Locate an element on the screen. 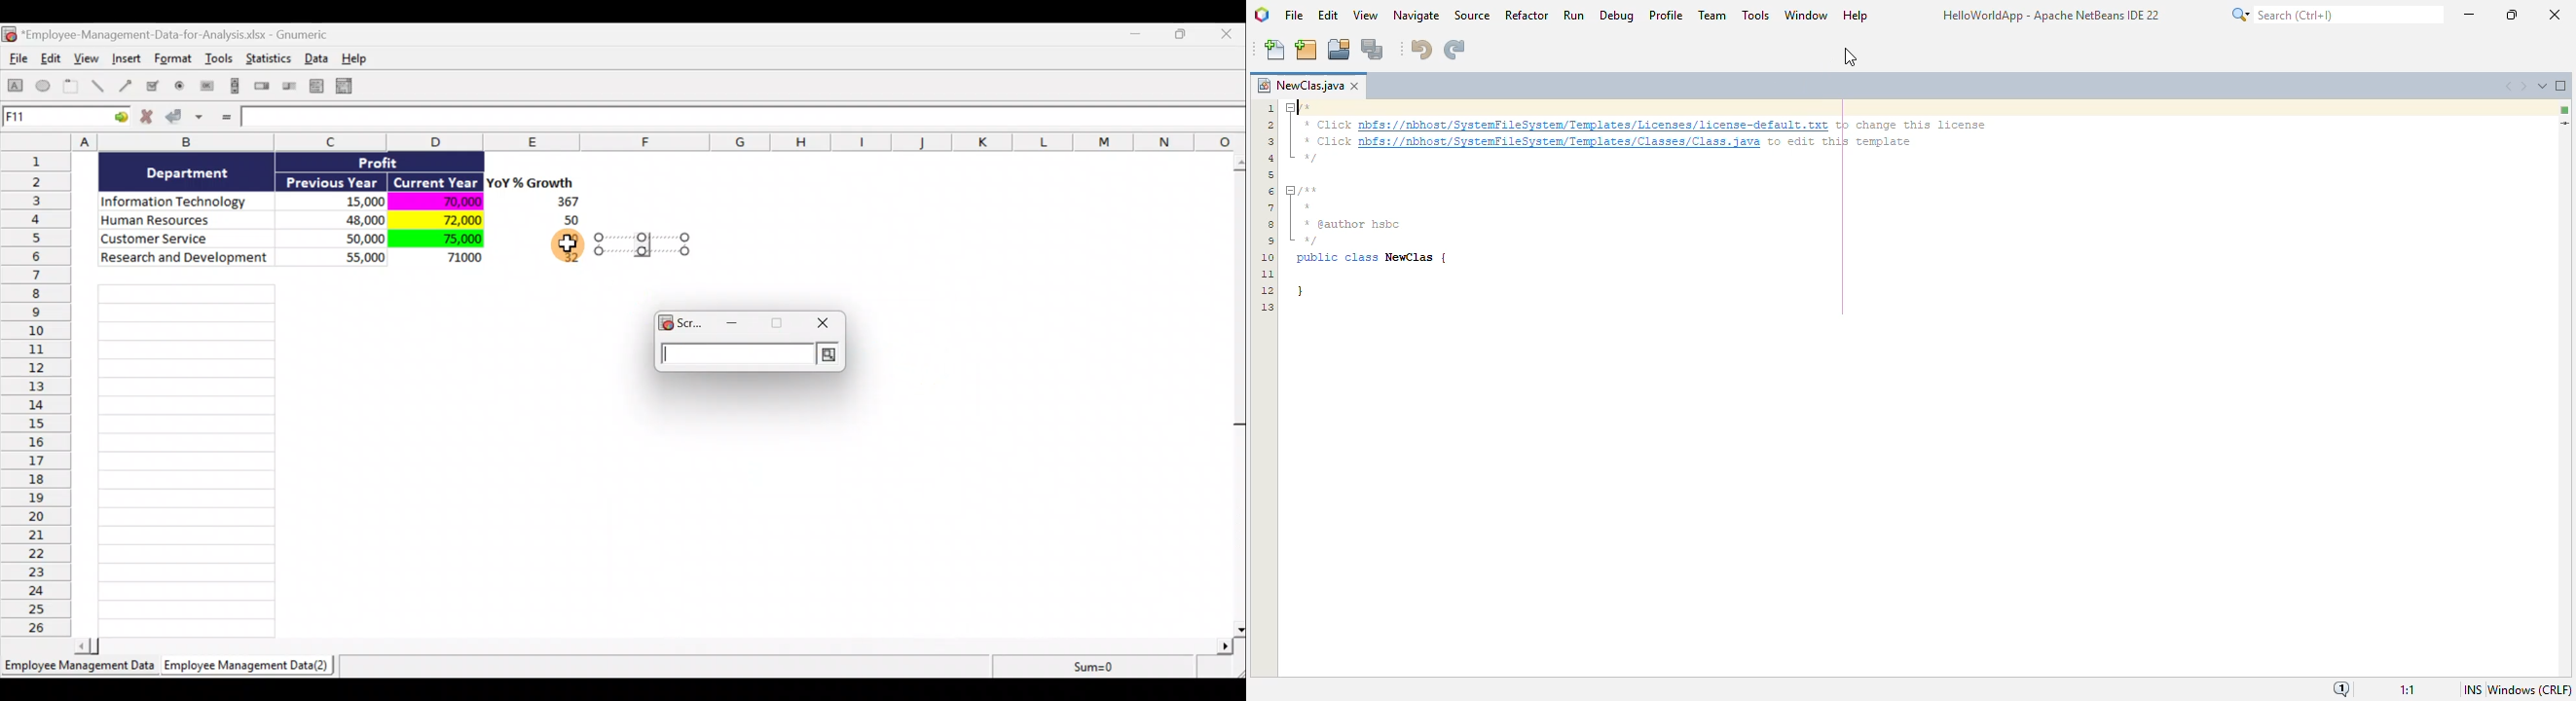  Sheet 1 is located at coordinates (81, 670).